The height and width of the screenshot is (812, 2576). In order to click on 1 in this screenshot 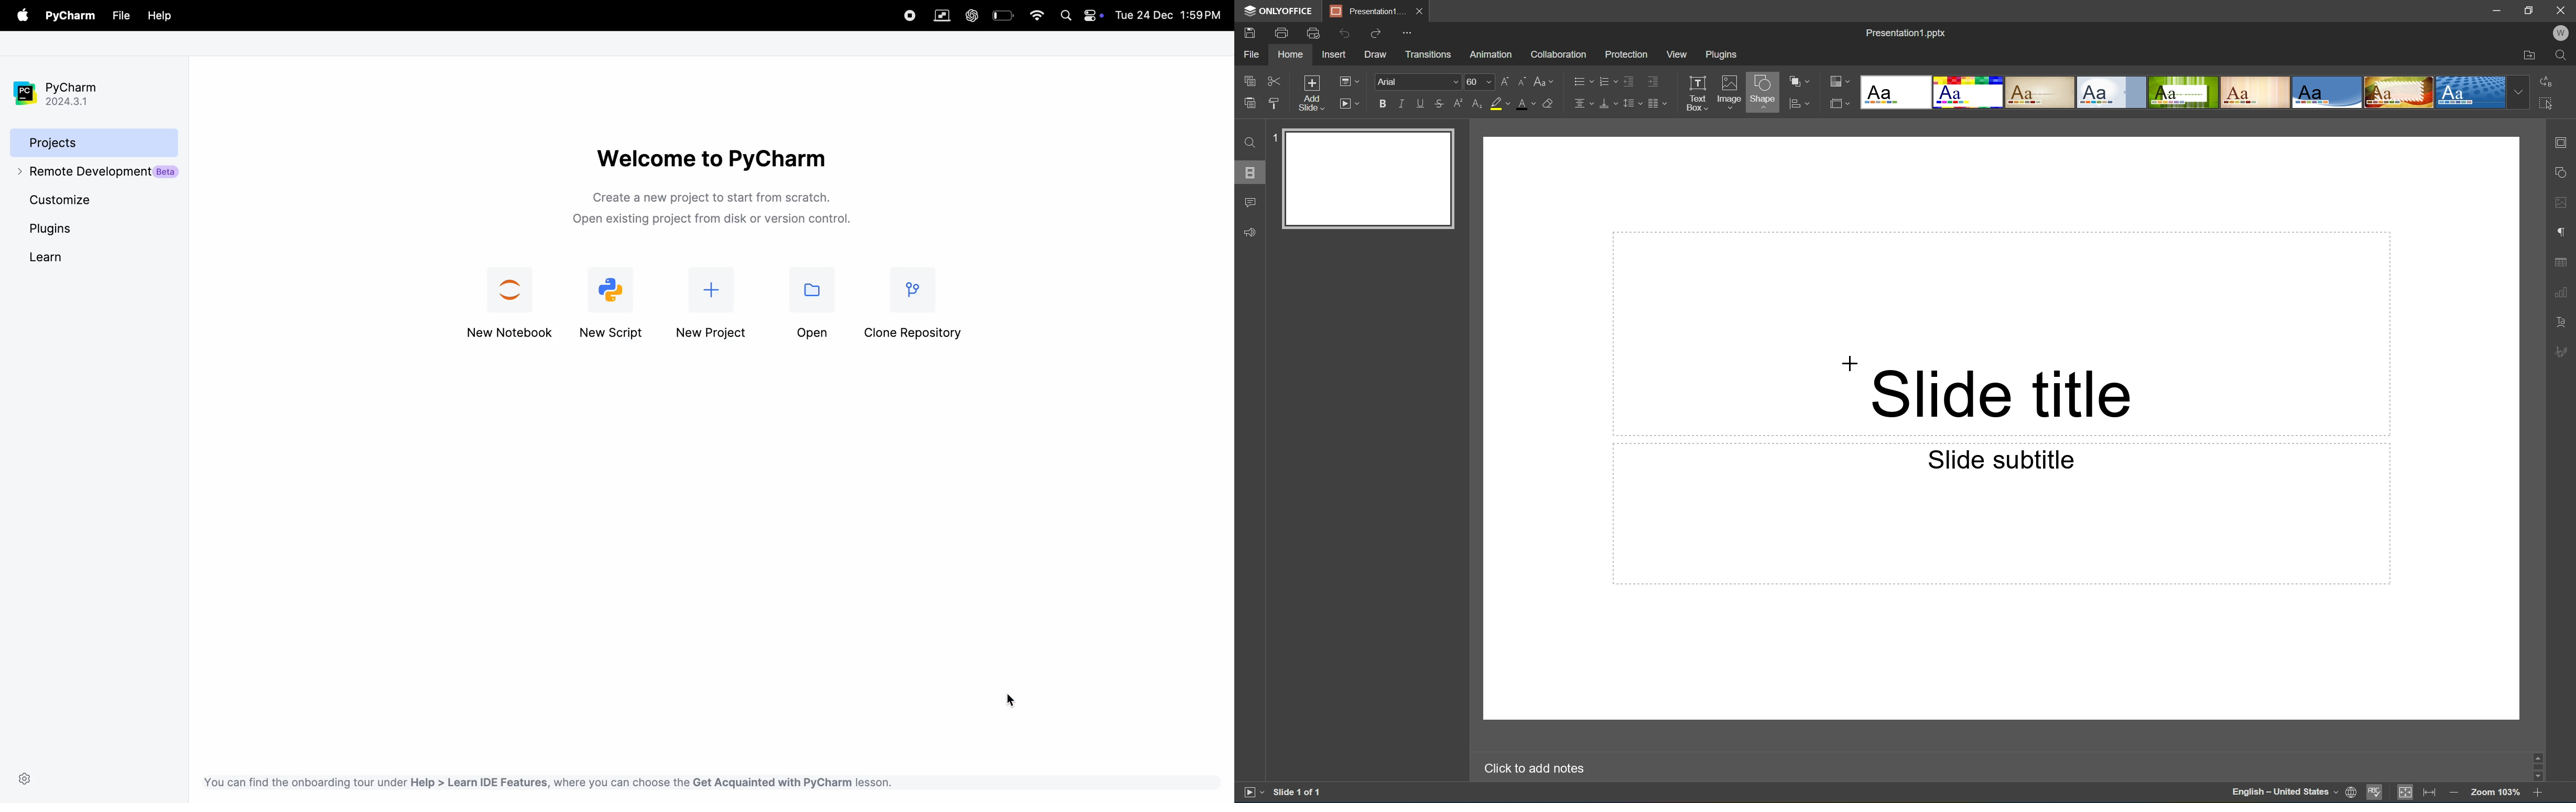, I will do `click(1270, 139)`.